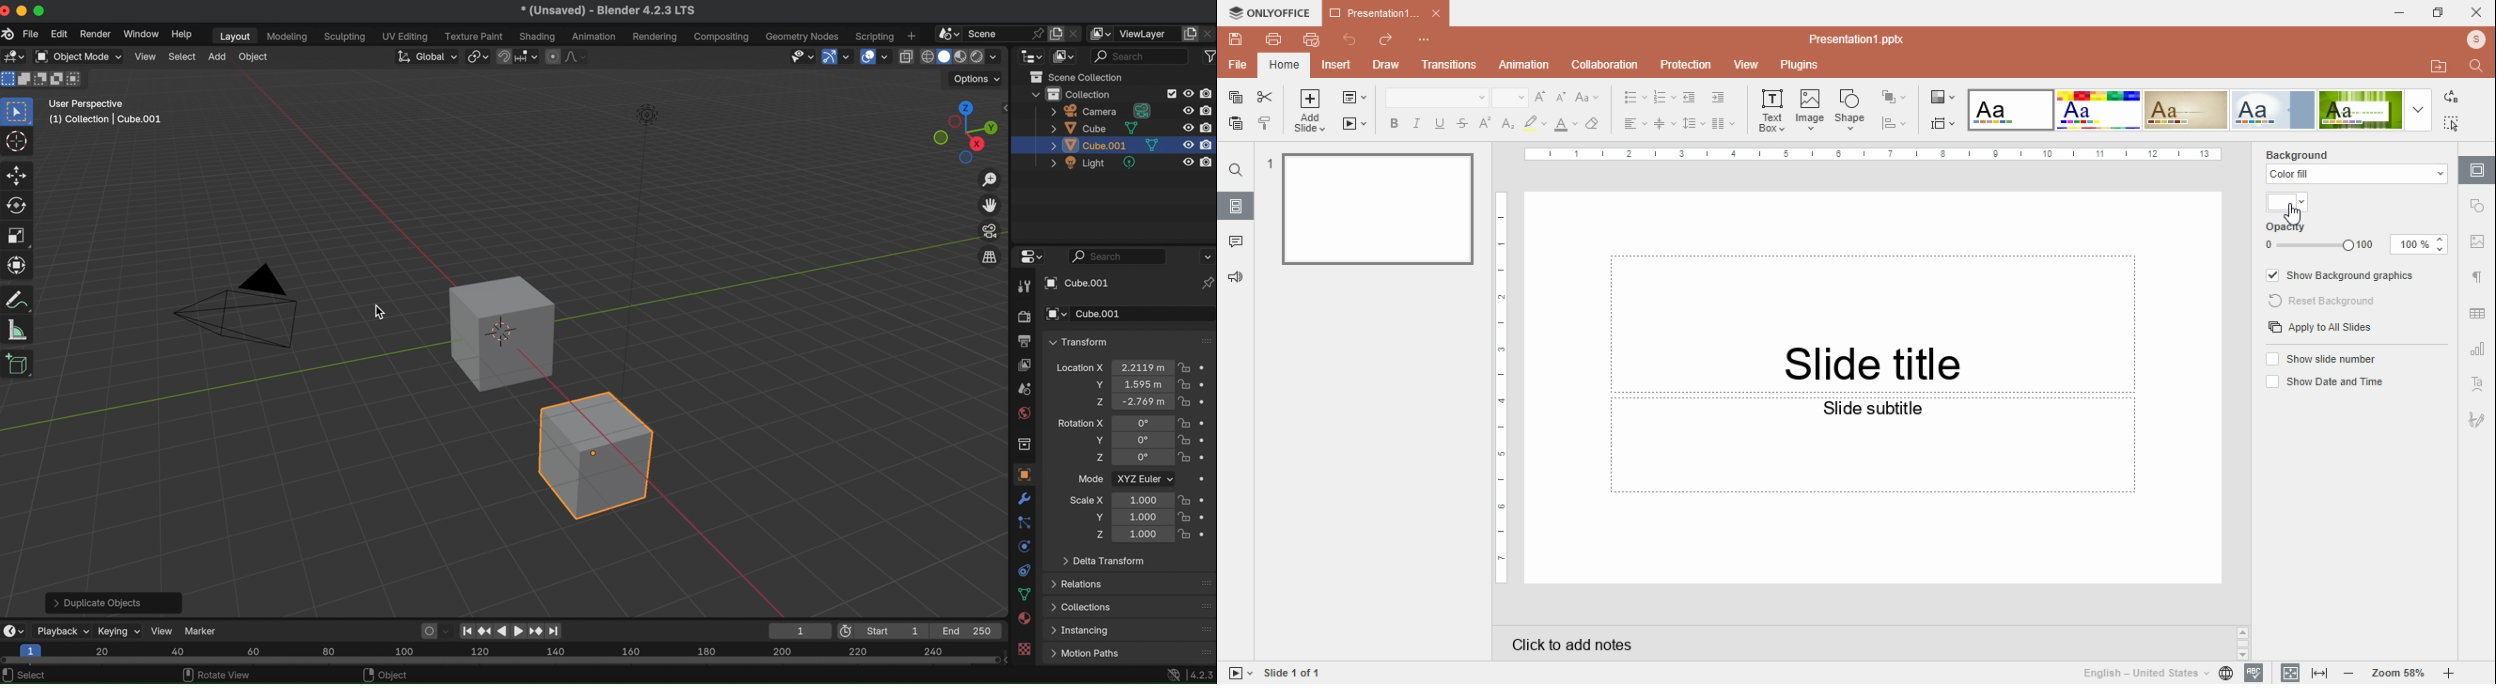  What do you see at coordinates (118, 630) in the screenshot?
I see `keying` at bounding box center [118, 630].